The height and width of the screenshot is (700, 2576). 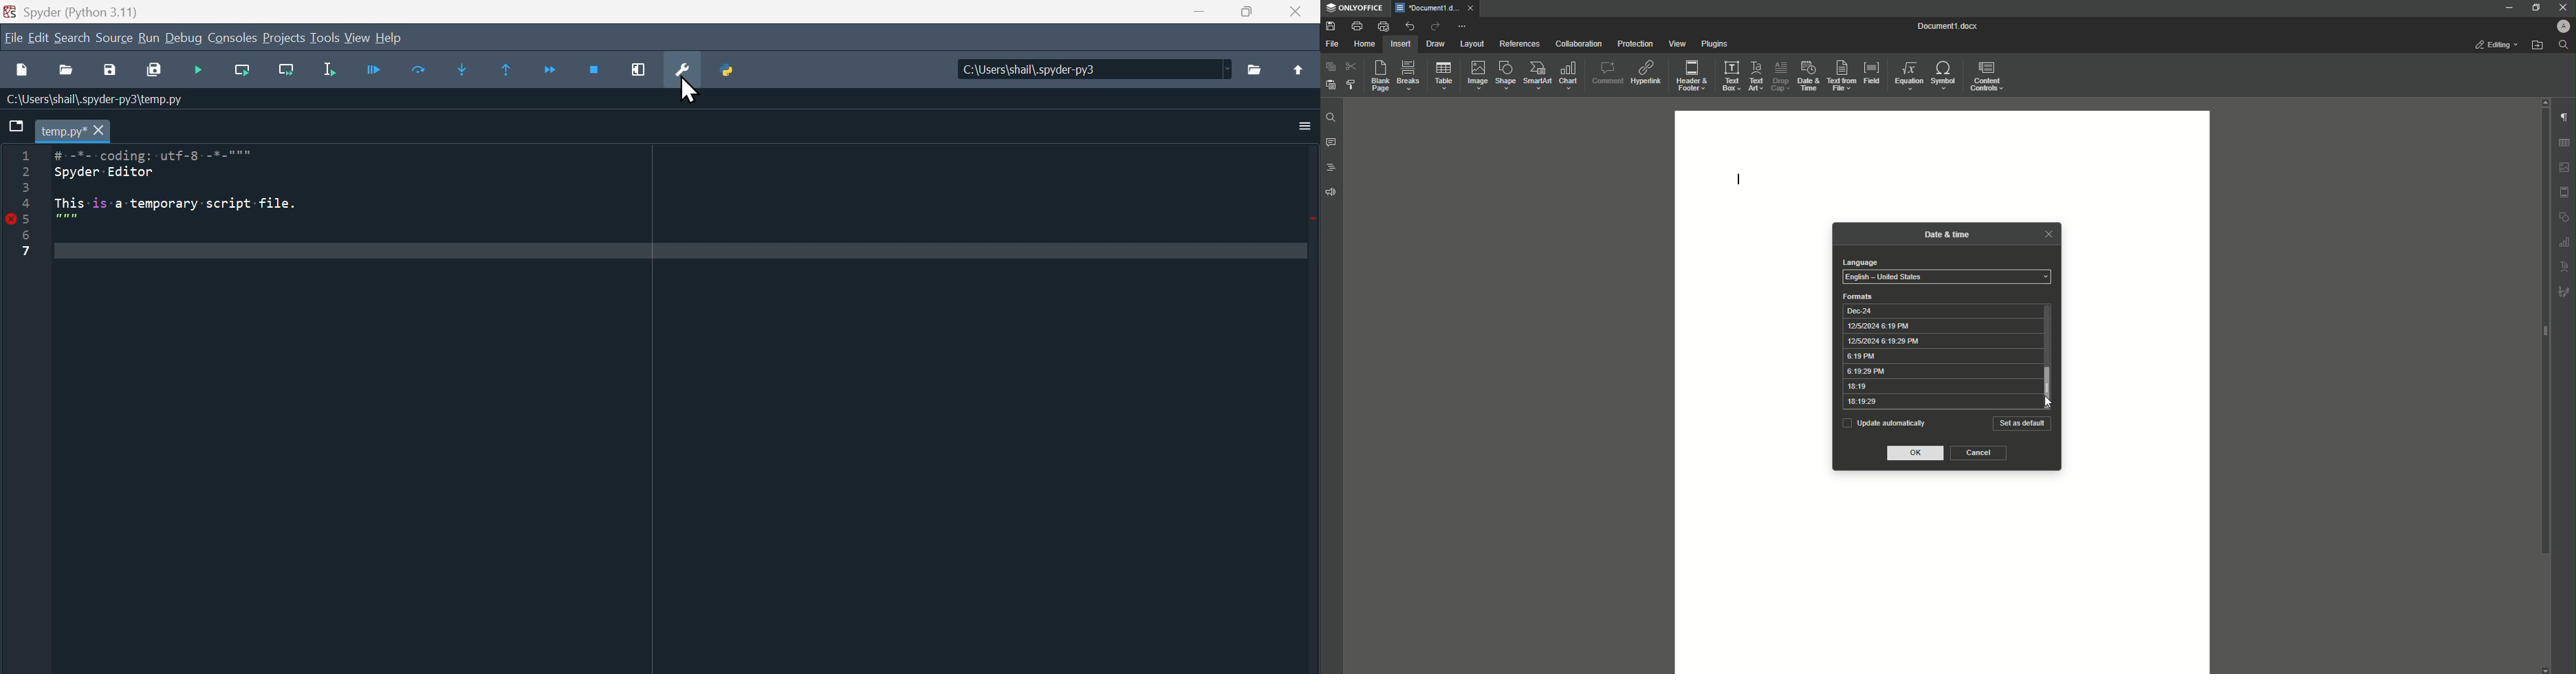 What do you see at coordinates (1910, 75) in the screenshot?
I see `Equation` at bounding box center [1910, 75].